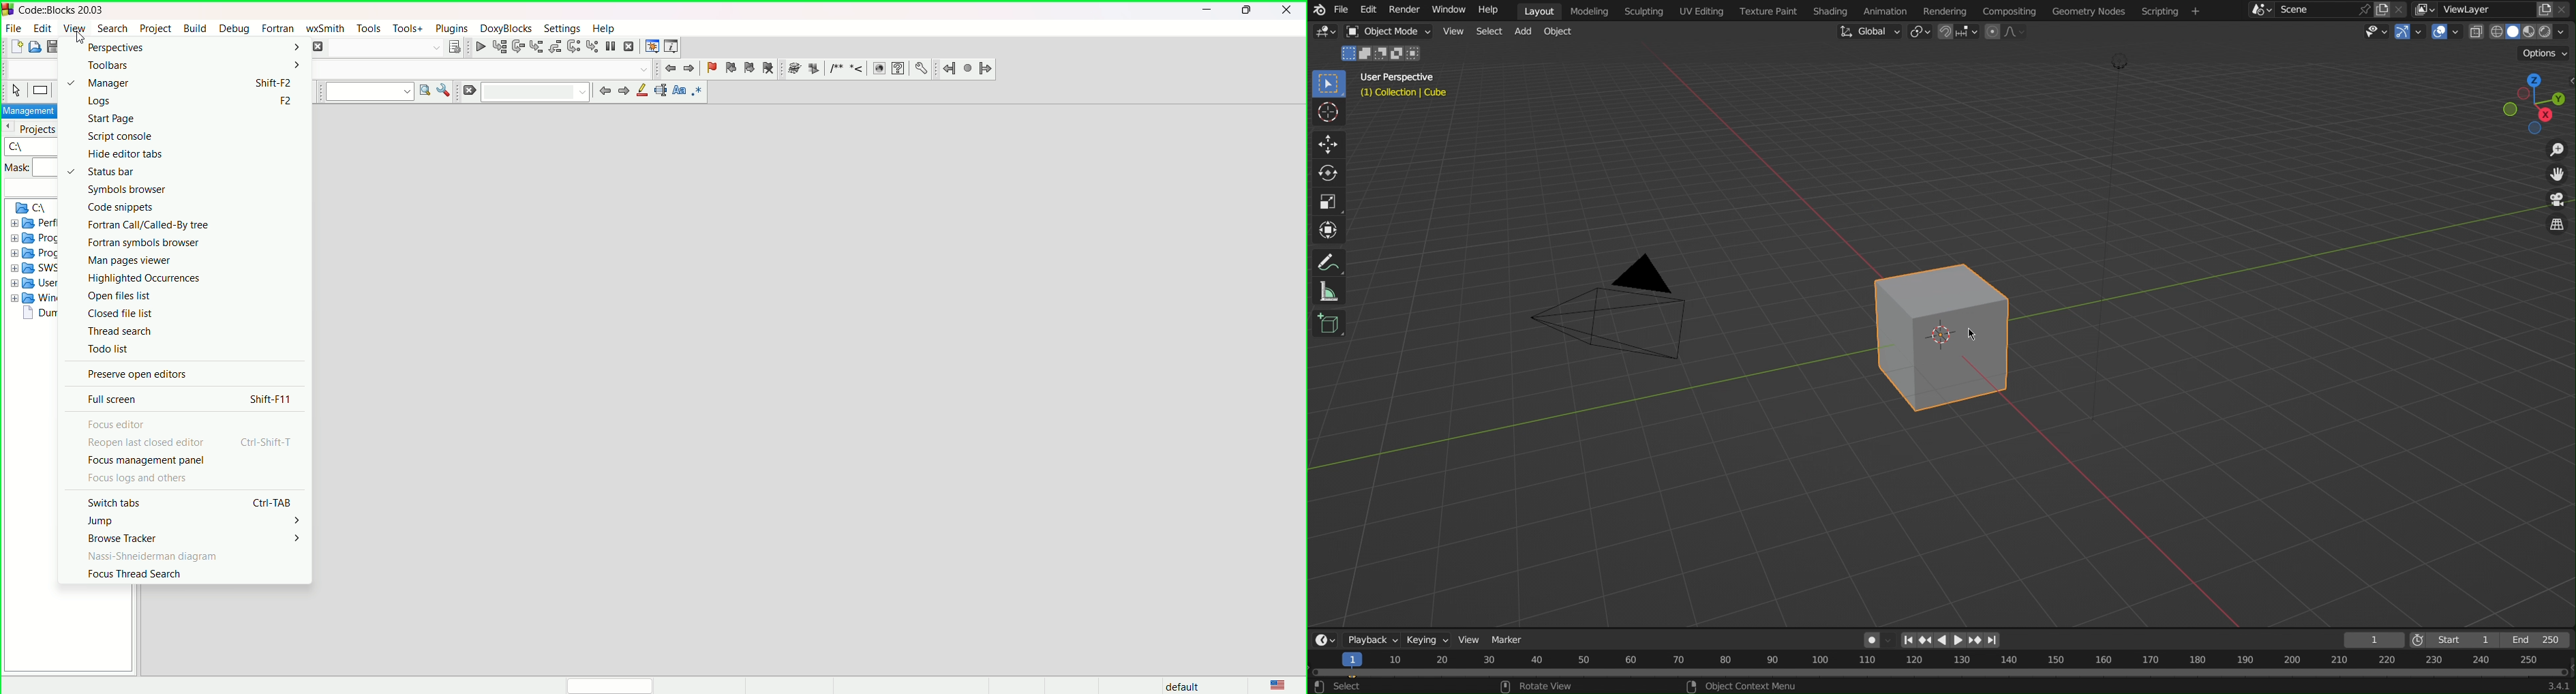 This screenshot has height=700, width=2576. I want to click on Sculpting, so click(1642, 10).